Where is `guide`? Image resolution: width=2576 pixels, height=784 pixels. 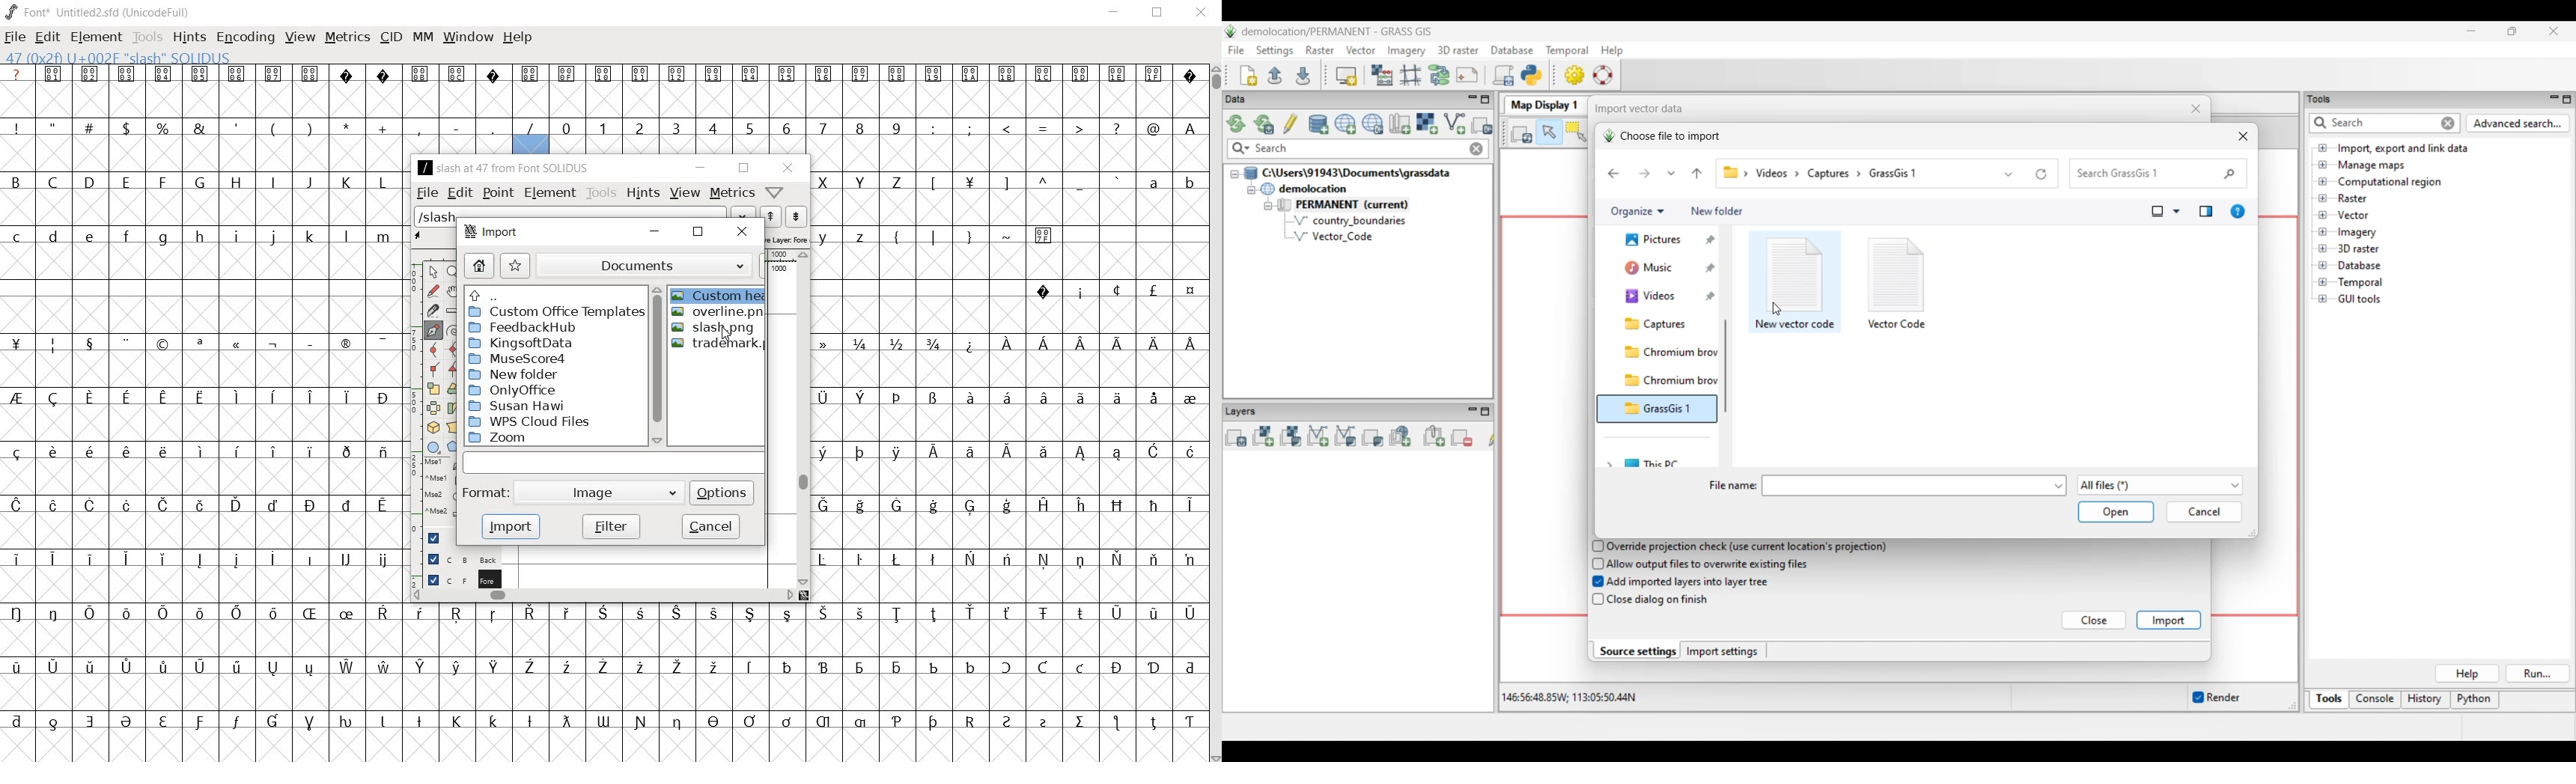 guide is located at coordinates (433, 536).